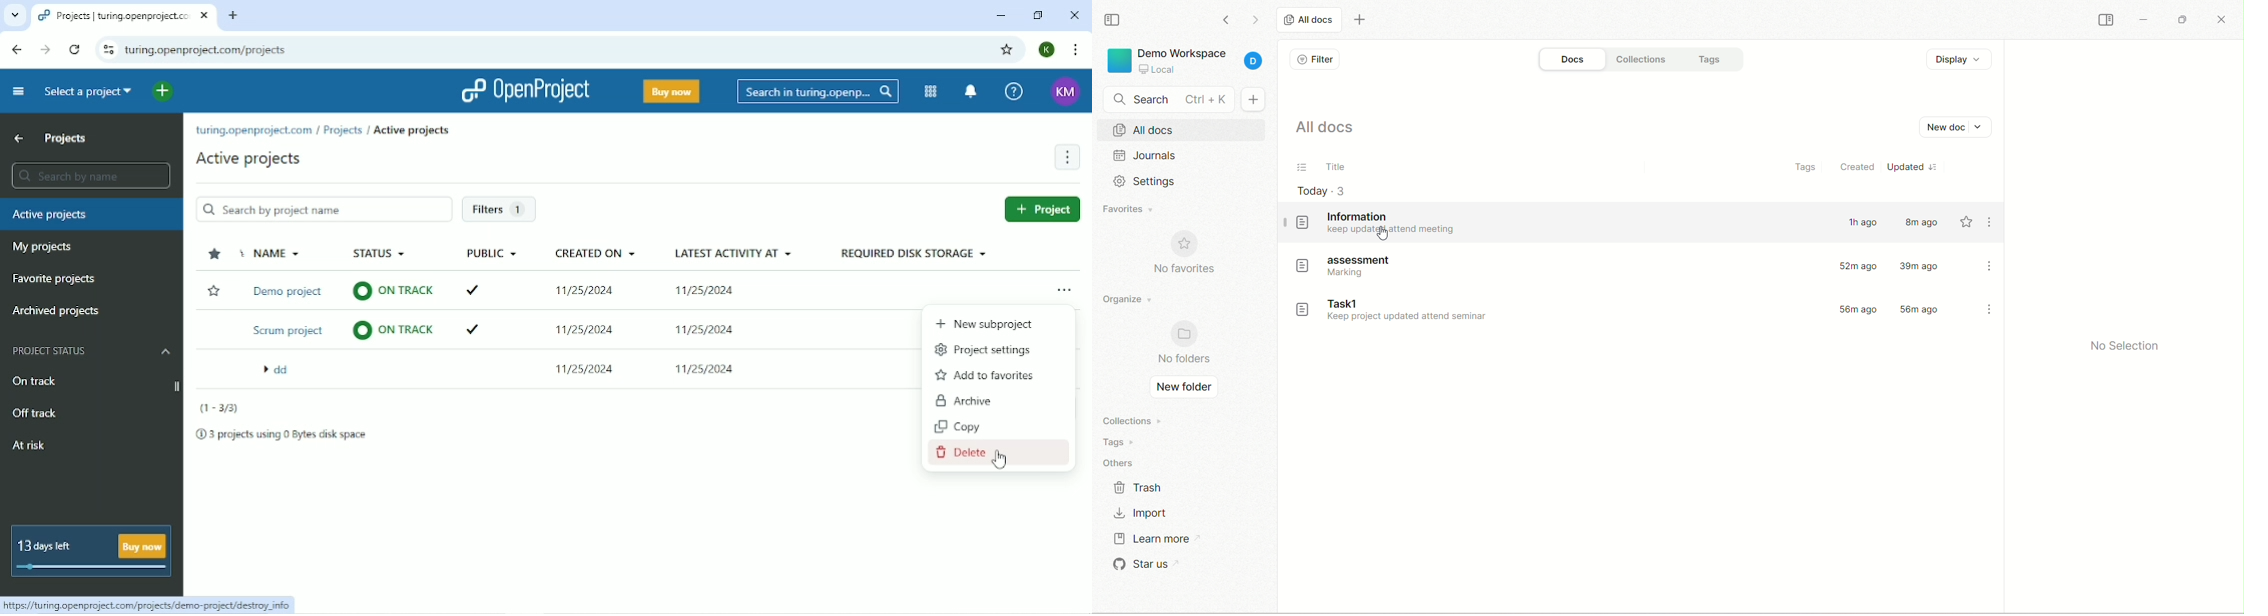 The width and height of the screenshot is (2268, 616). Describe the element at coordinates (1185, 157) in the screenshot. I see `journal` at that location.